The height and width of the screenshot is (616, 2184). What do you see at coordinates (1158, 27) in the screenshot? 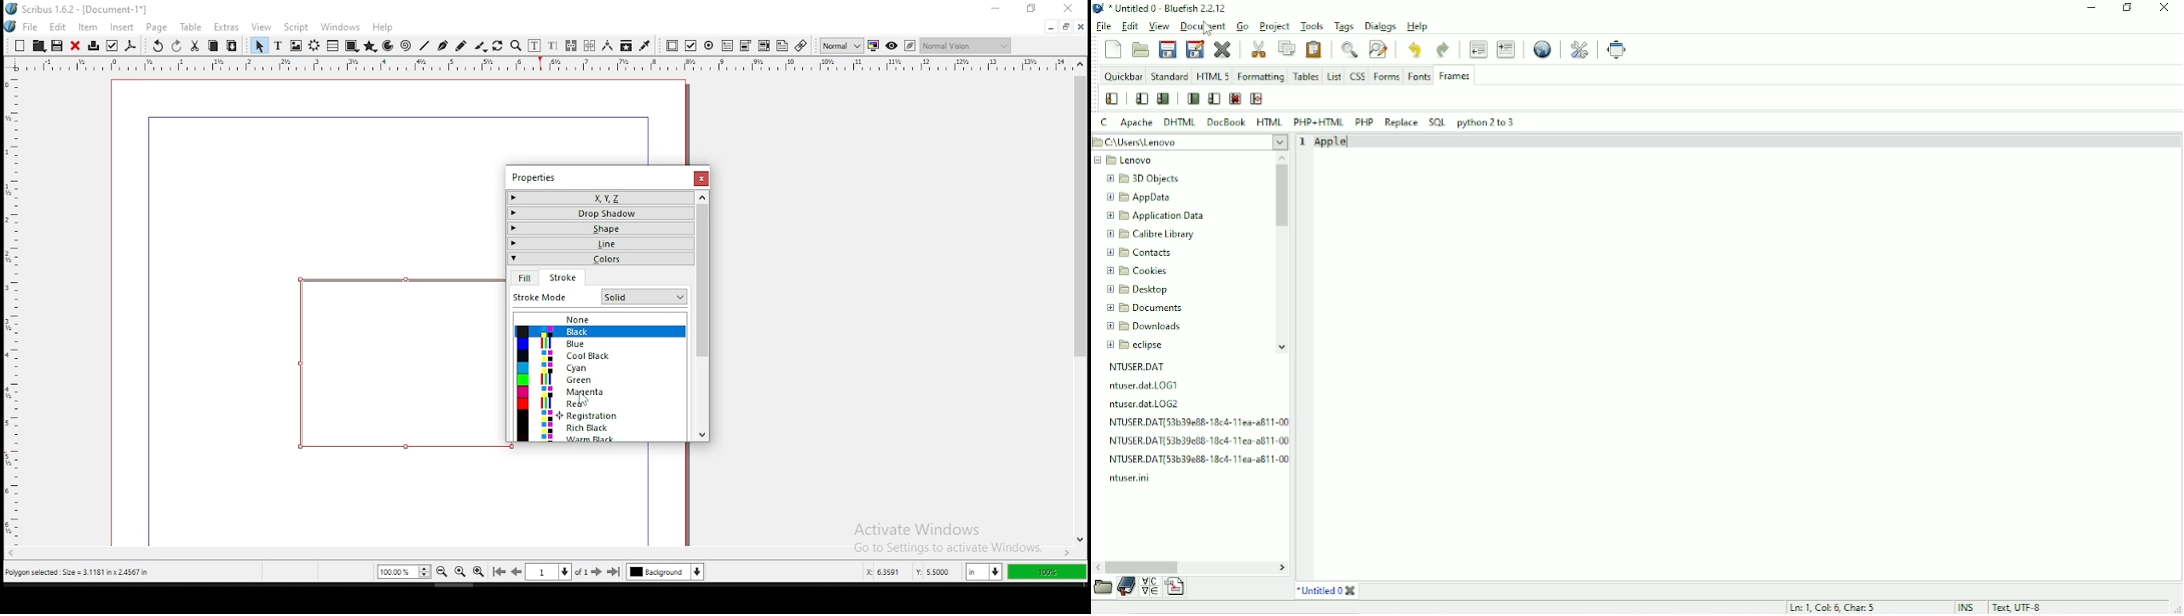
I see `View` at bounding box center [1158, 27].